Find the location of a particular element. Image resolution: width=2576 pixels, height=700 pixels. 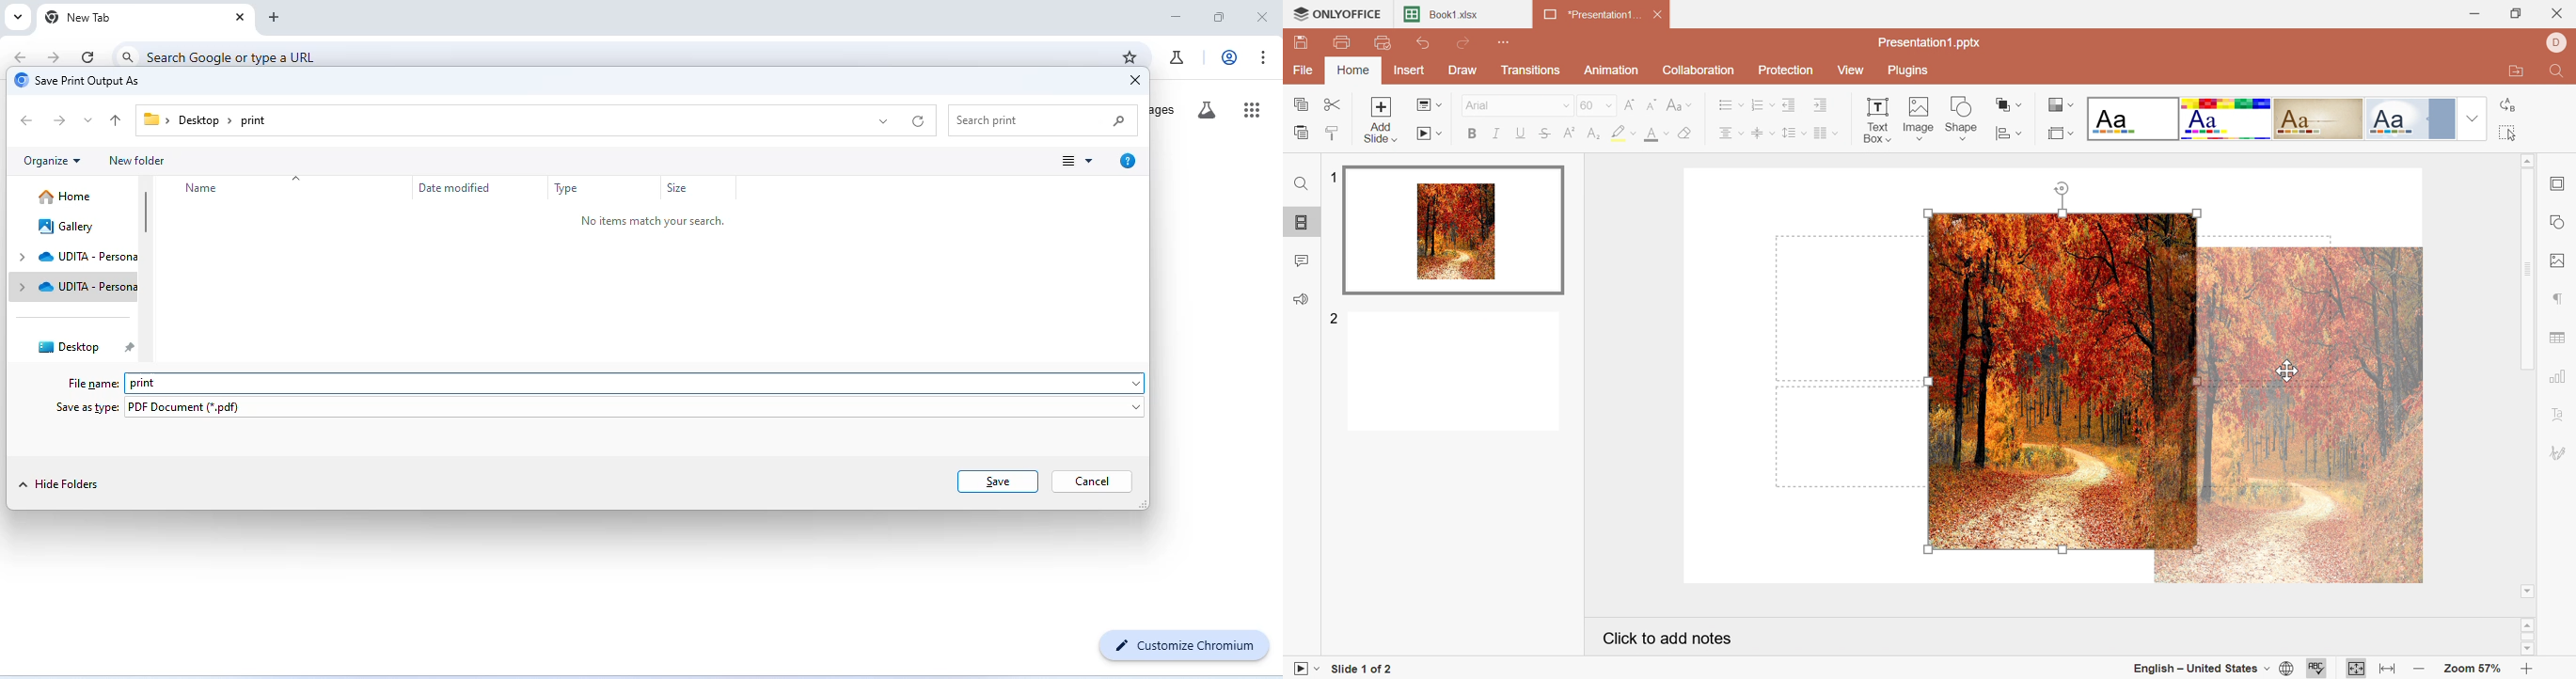

save is located at coordinates (999, 481).